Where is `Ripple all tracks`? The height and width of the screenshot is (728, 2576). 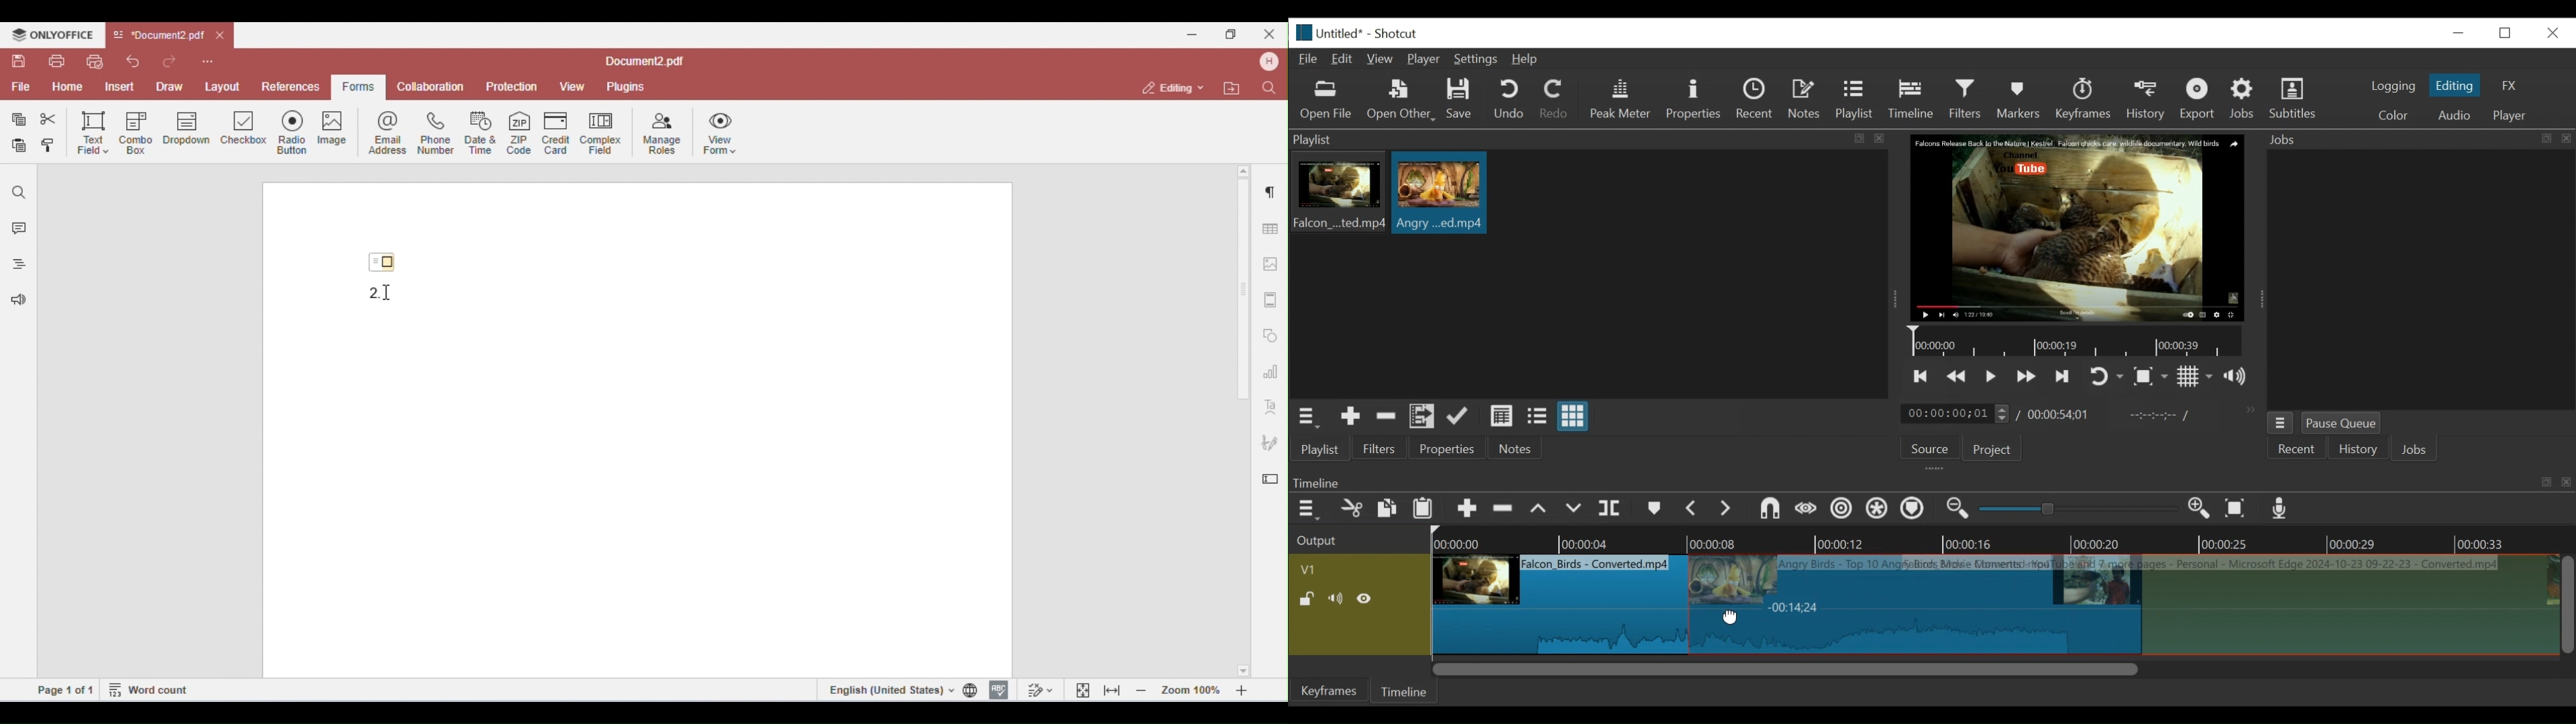 Ripple all tracks is located at coordinates (1876, 510).